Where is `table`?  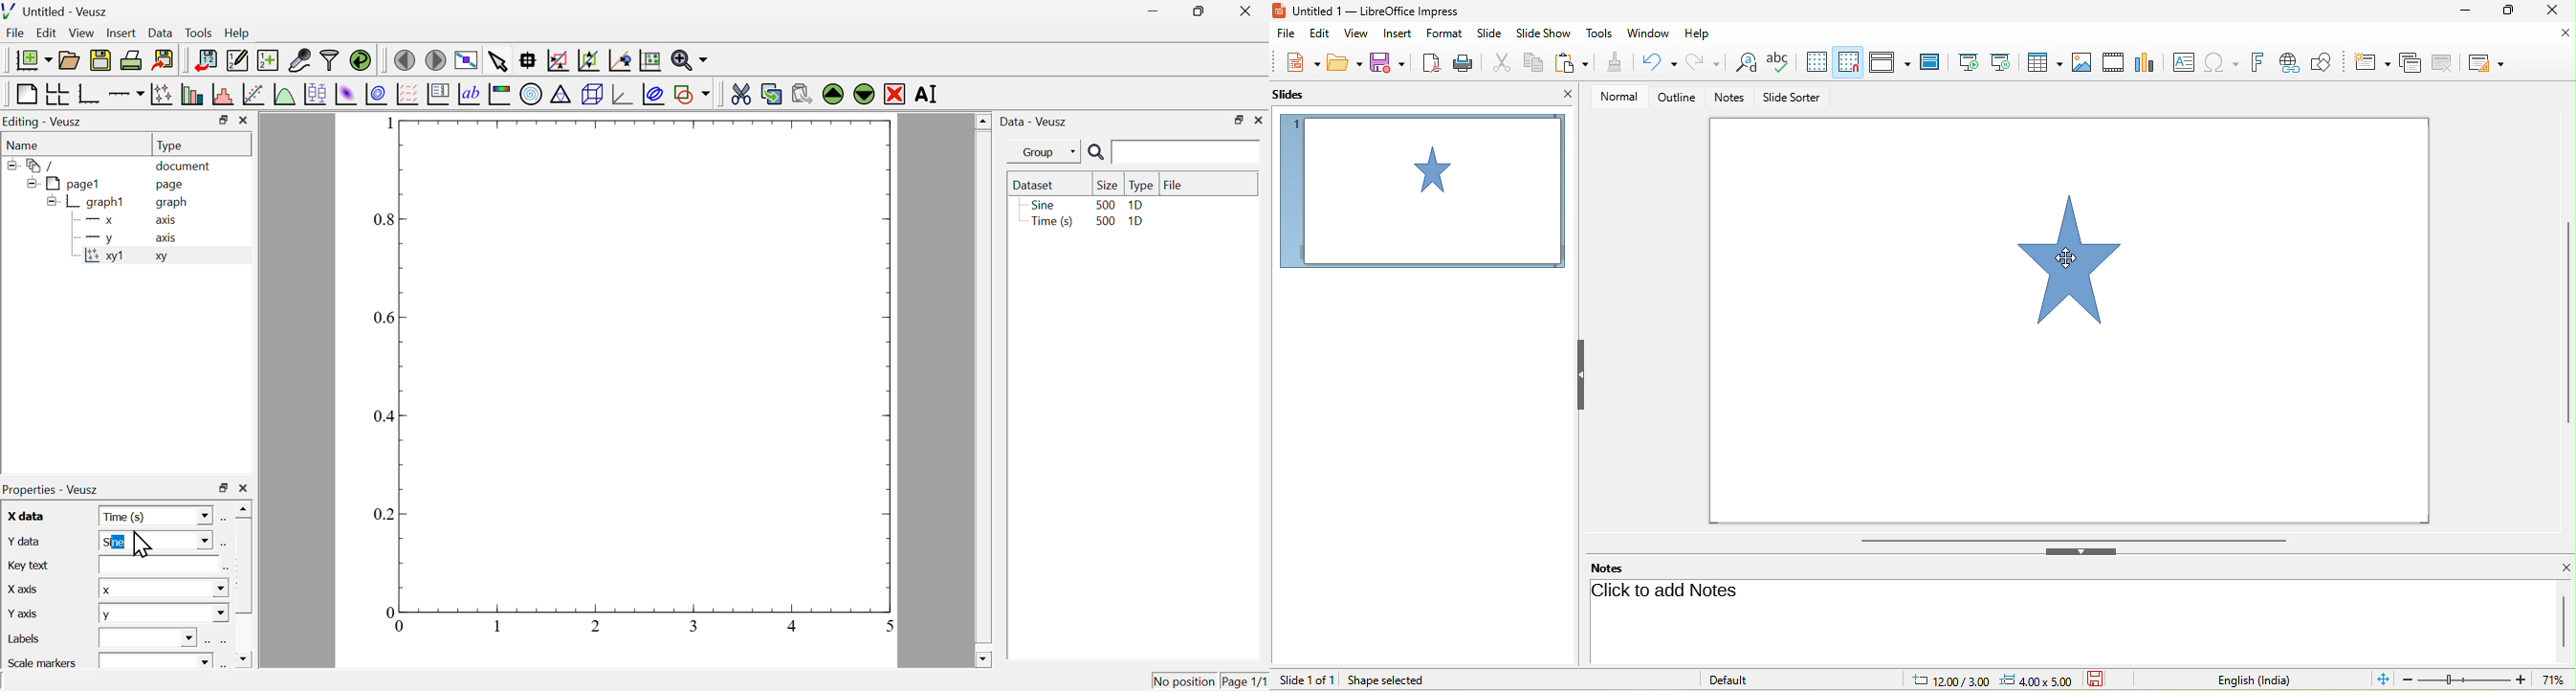
table is located at coordinates (2041, 61).